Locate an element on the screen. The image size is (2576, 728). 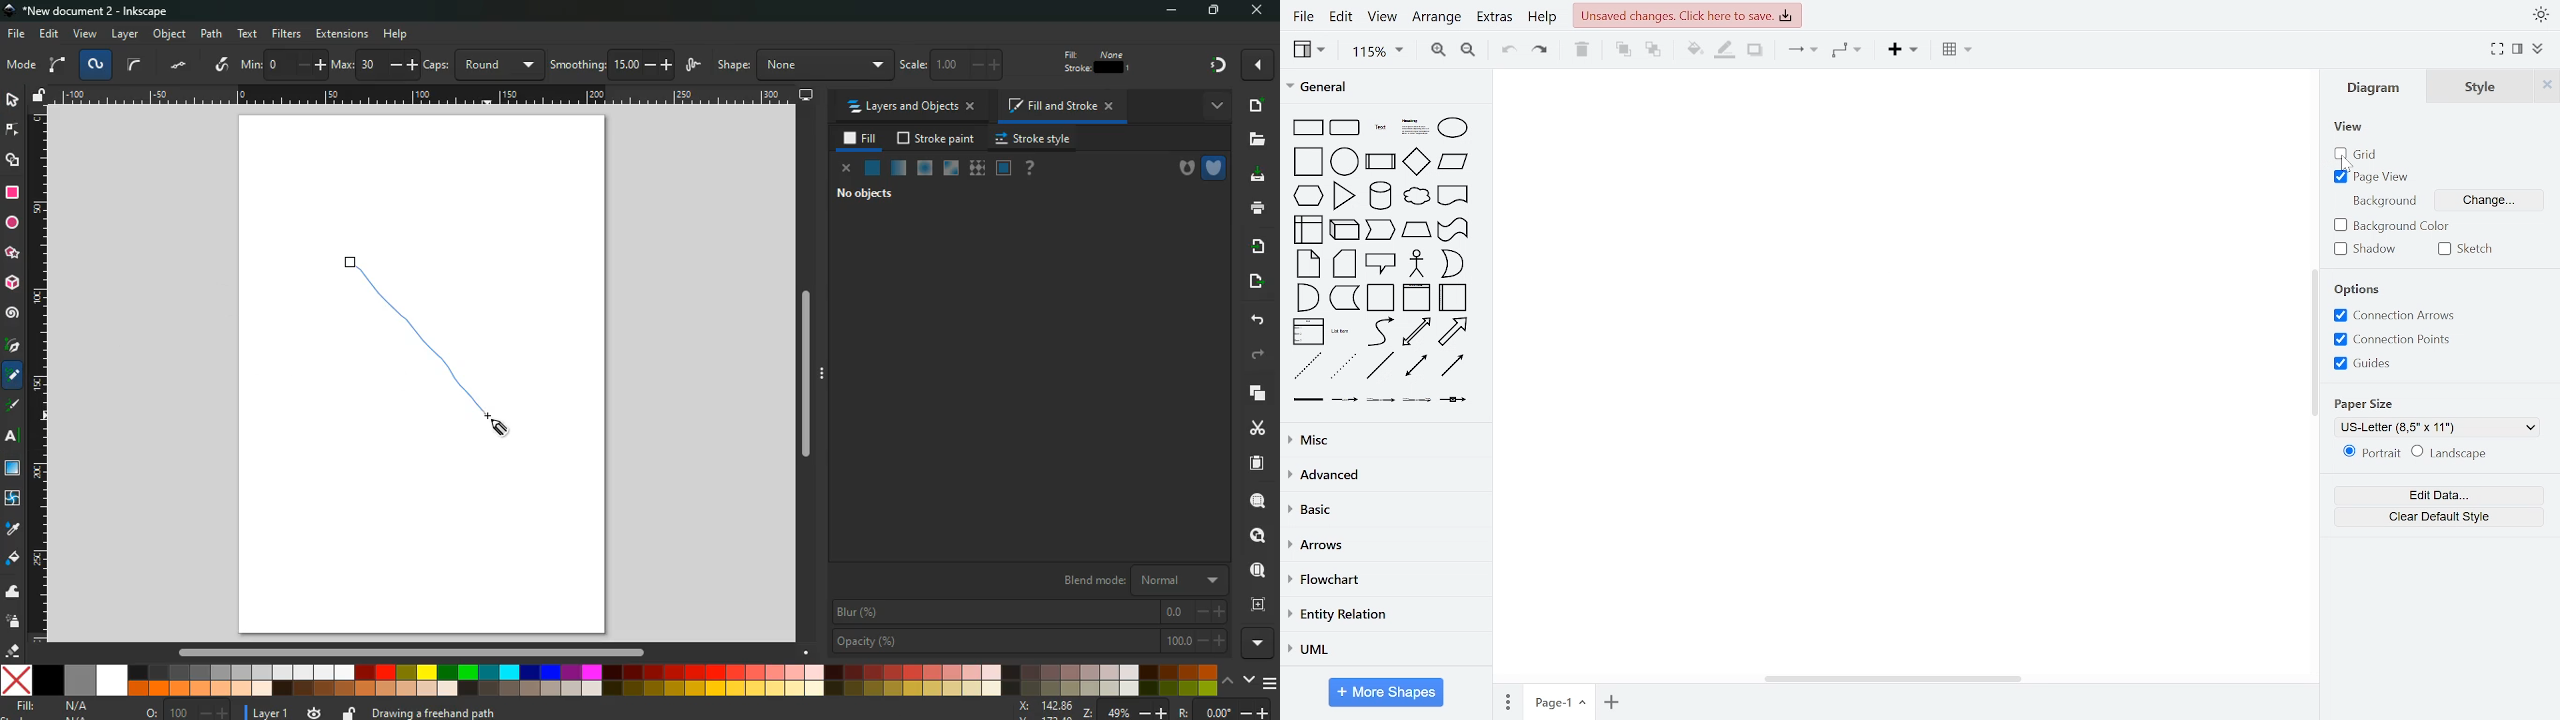
connector with label is located at coordinates (1345, 400).